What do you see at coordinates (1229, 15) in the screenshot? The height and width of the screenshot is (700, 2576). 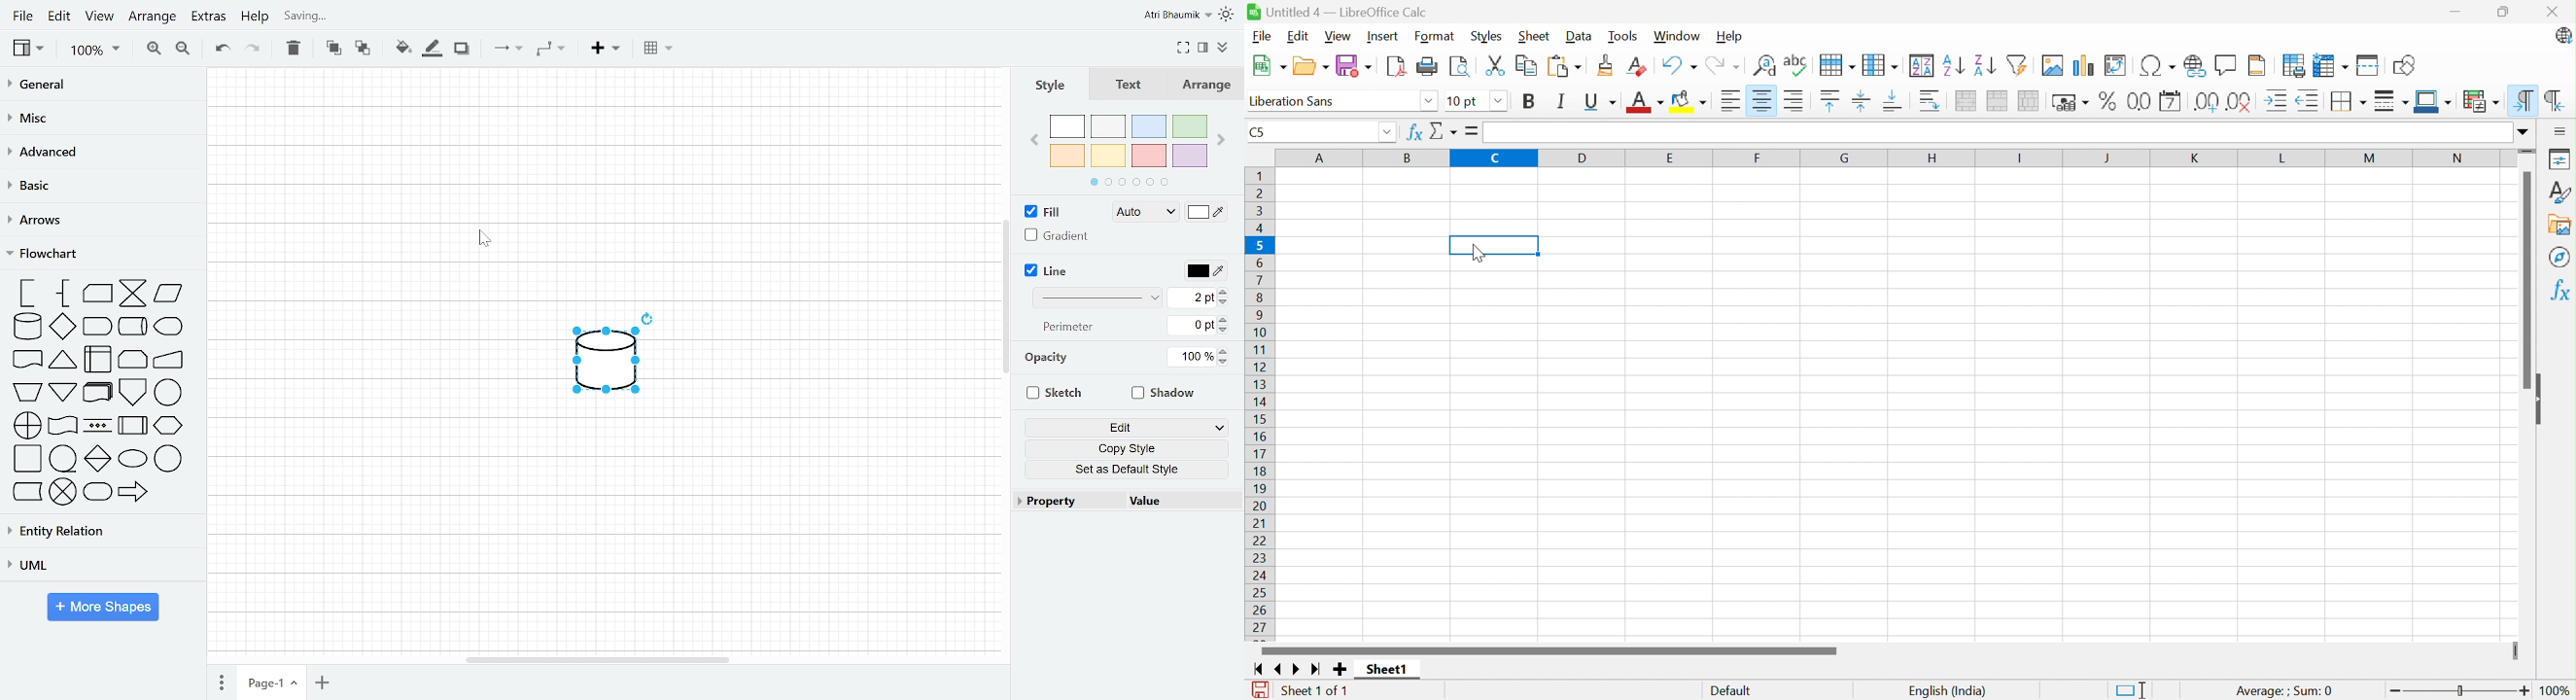 I see `Themes` at bounding box center [1229, 15].